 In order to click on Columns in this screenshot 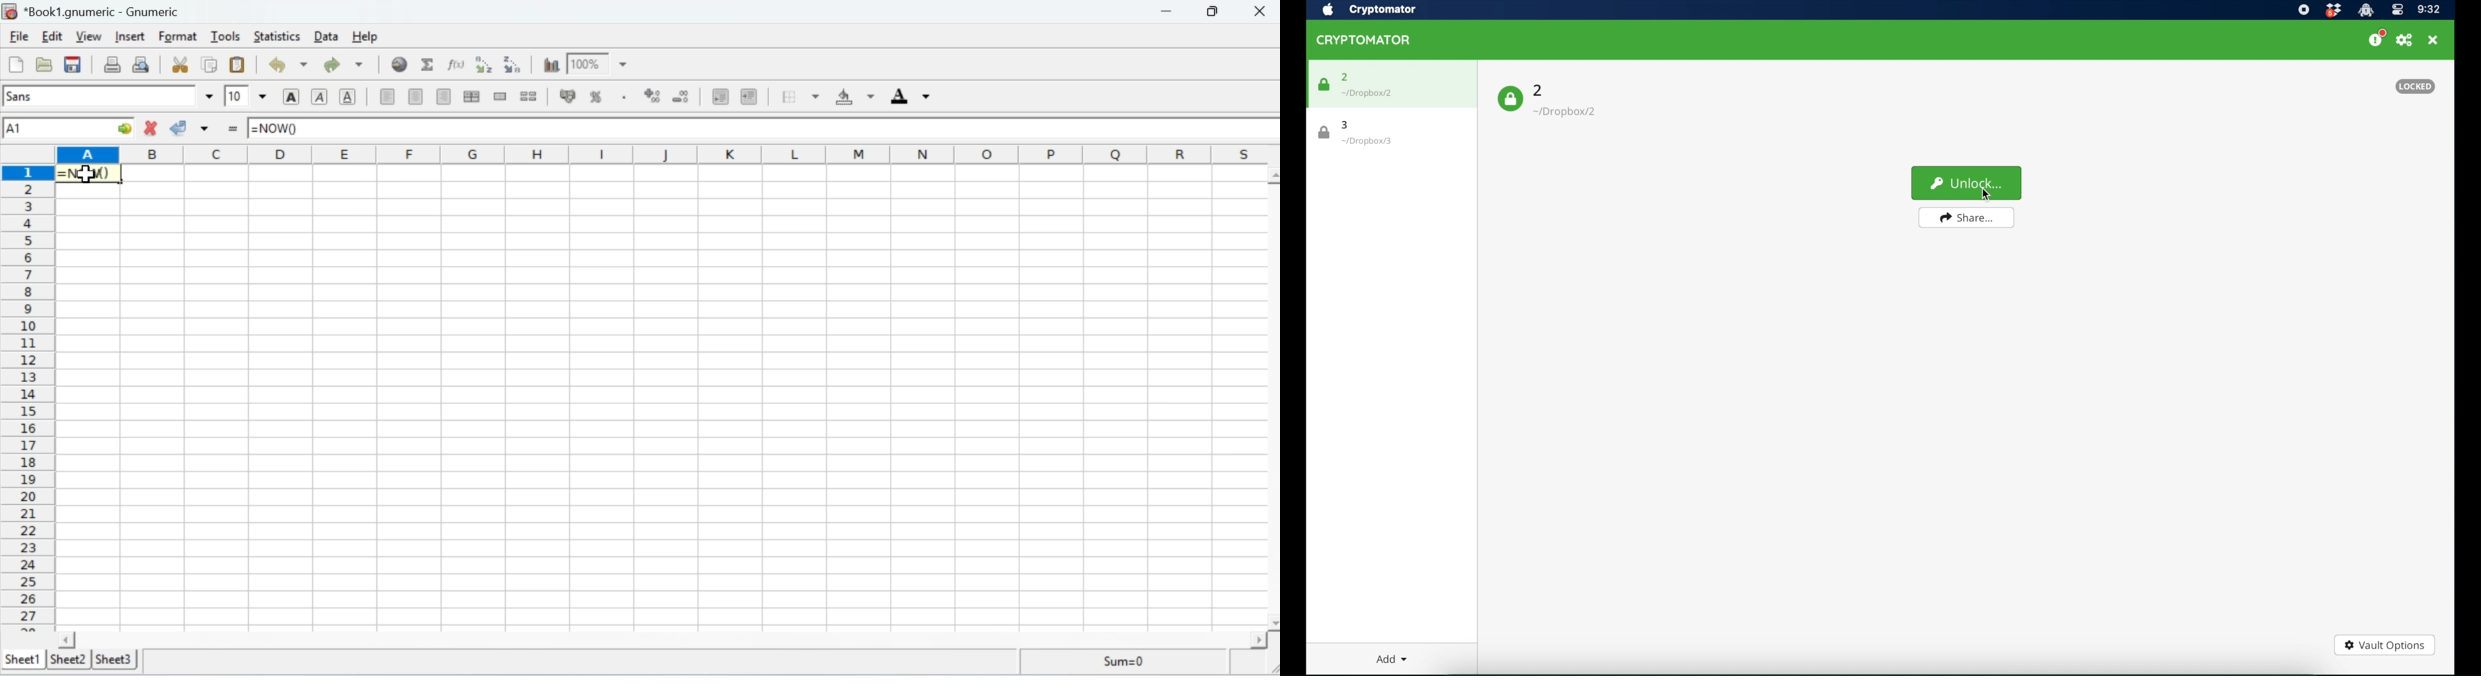, I will do `click(668, 154)`.